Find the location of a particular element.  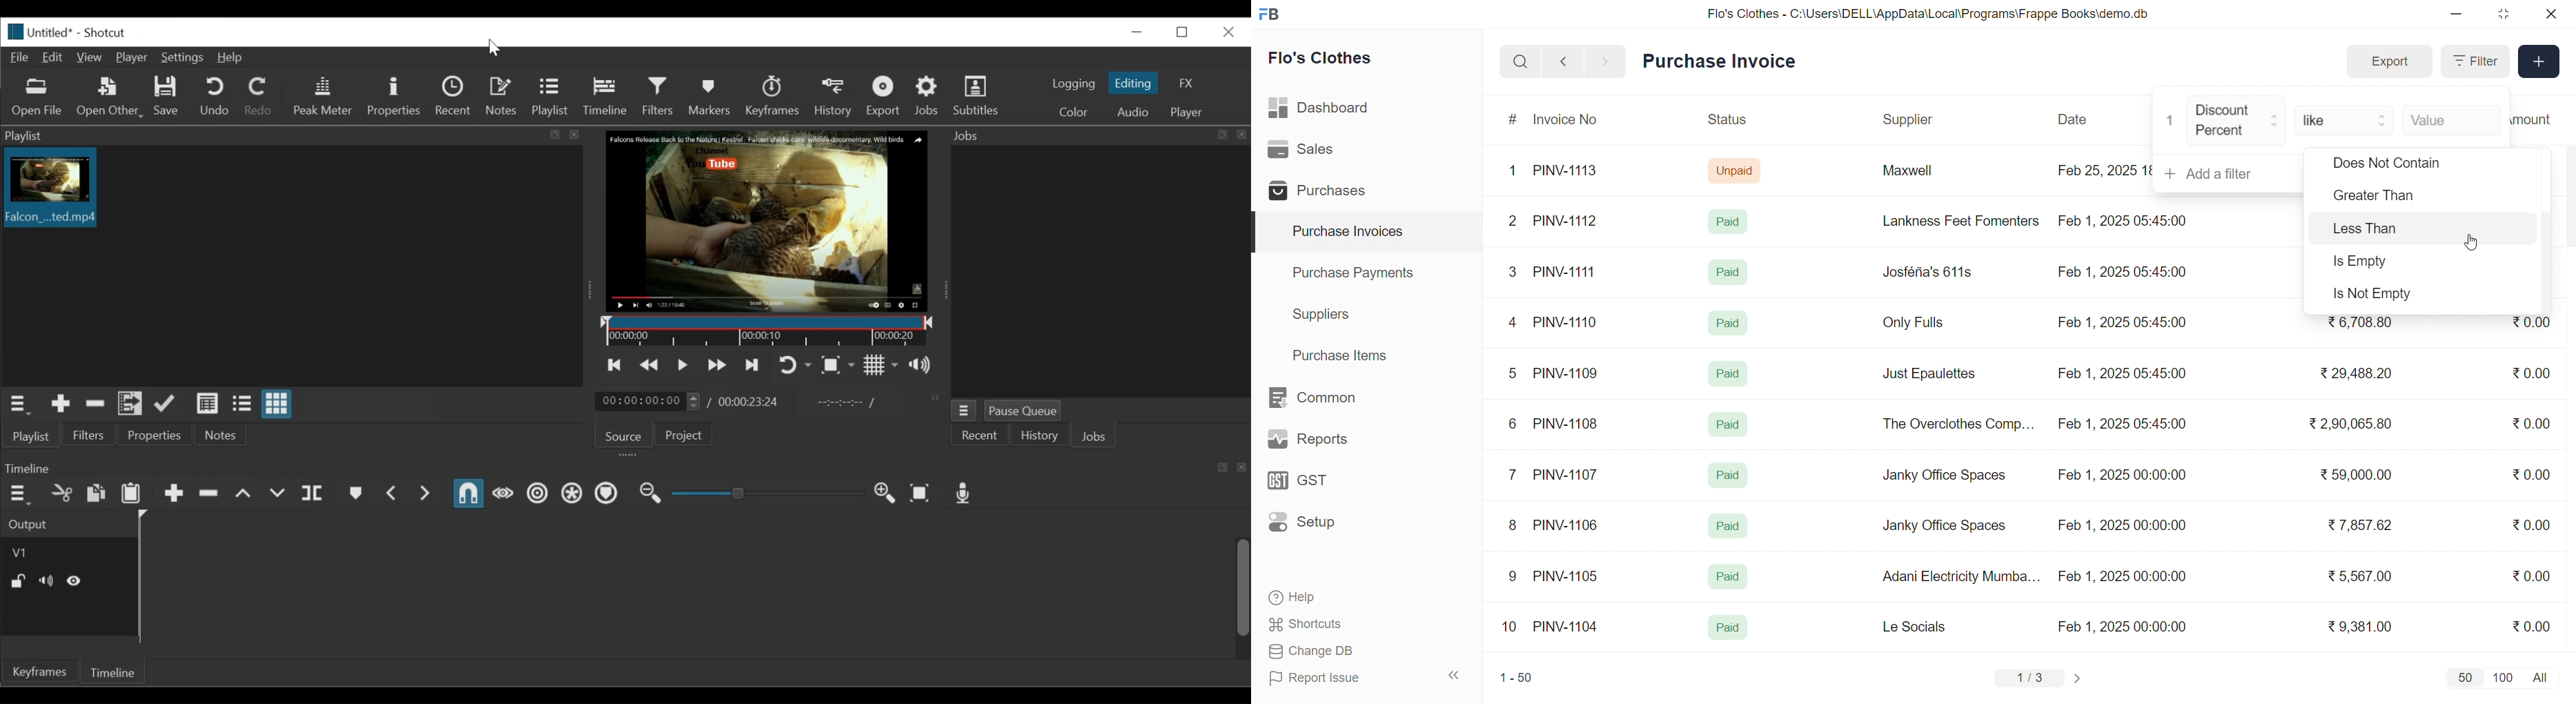

₹9,381.00 is located at coordinates (2360, 627).